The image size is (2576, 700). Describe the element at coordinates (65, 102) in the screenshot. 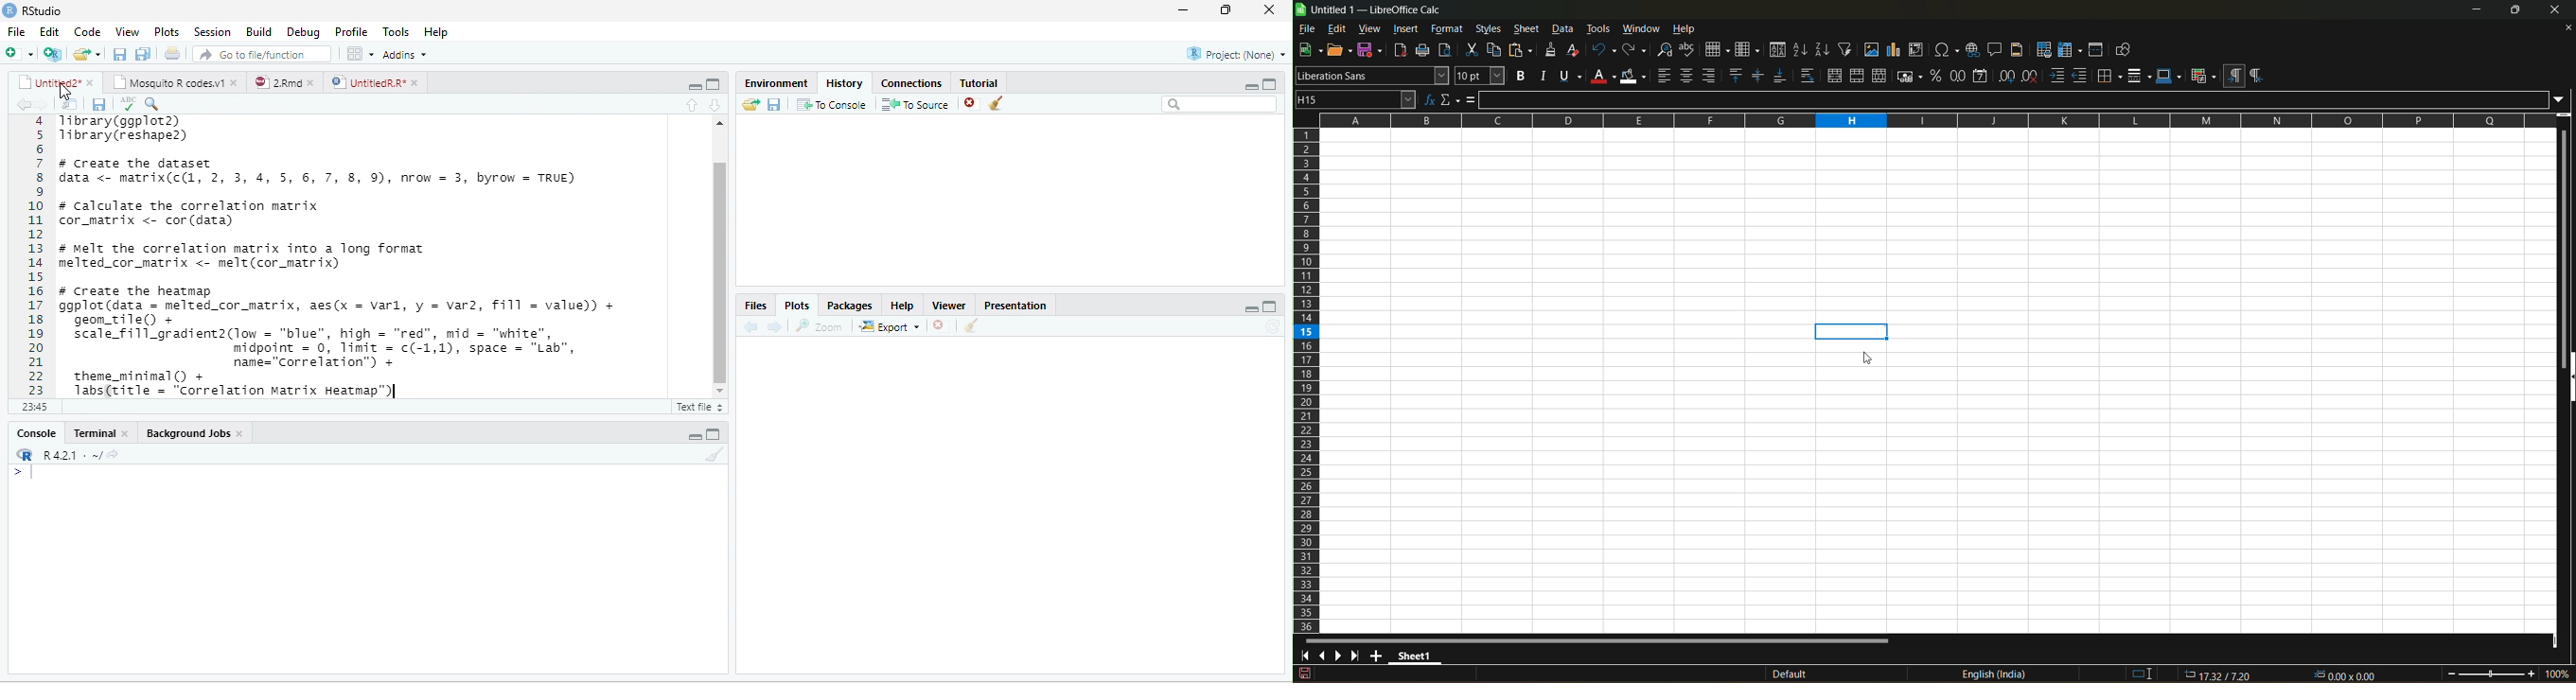

I see `files` at that location.